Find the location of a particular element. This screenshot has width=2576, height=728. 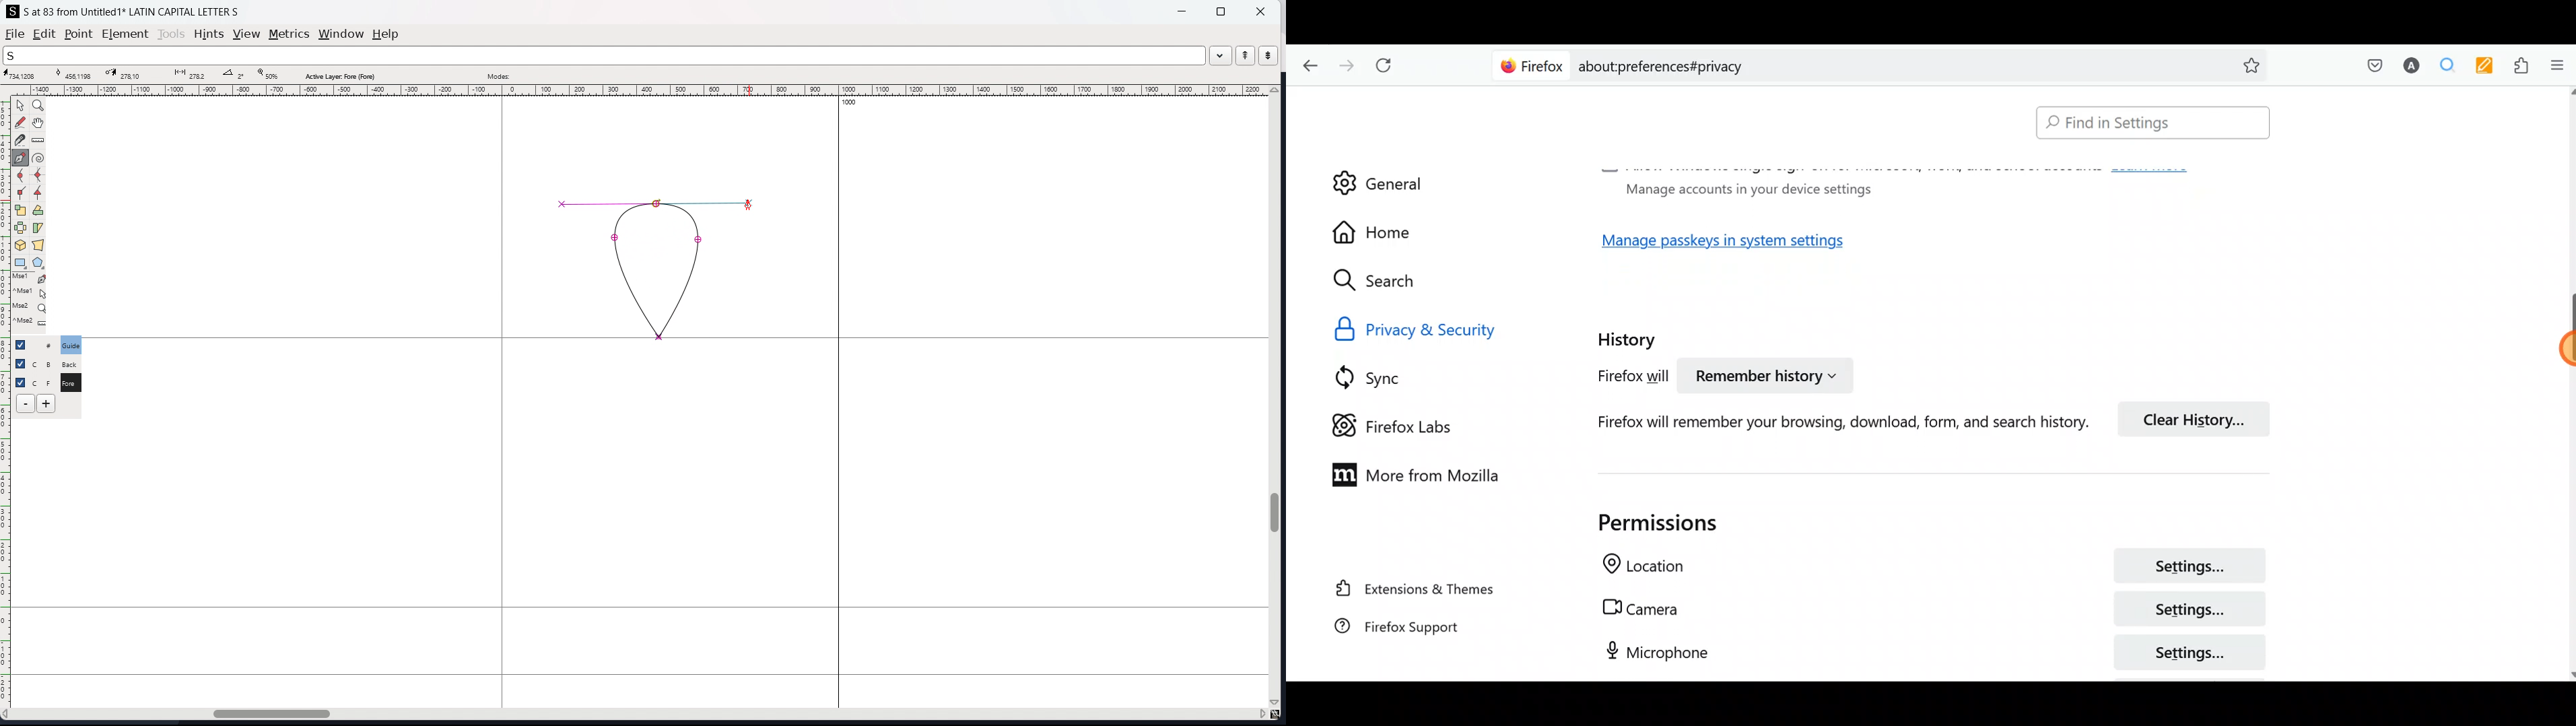

Extensions is located at coordinates (2518, 66).